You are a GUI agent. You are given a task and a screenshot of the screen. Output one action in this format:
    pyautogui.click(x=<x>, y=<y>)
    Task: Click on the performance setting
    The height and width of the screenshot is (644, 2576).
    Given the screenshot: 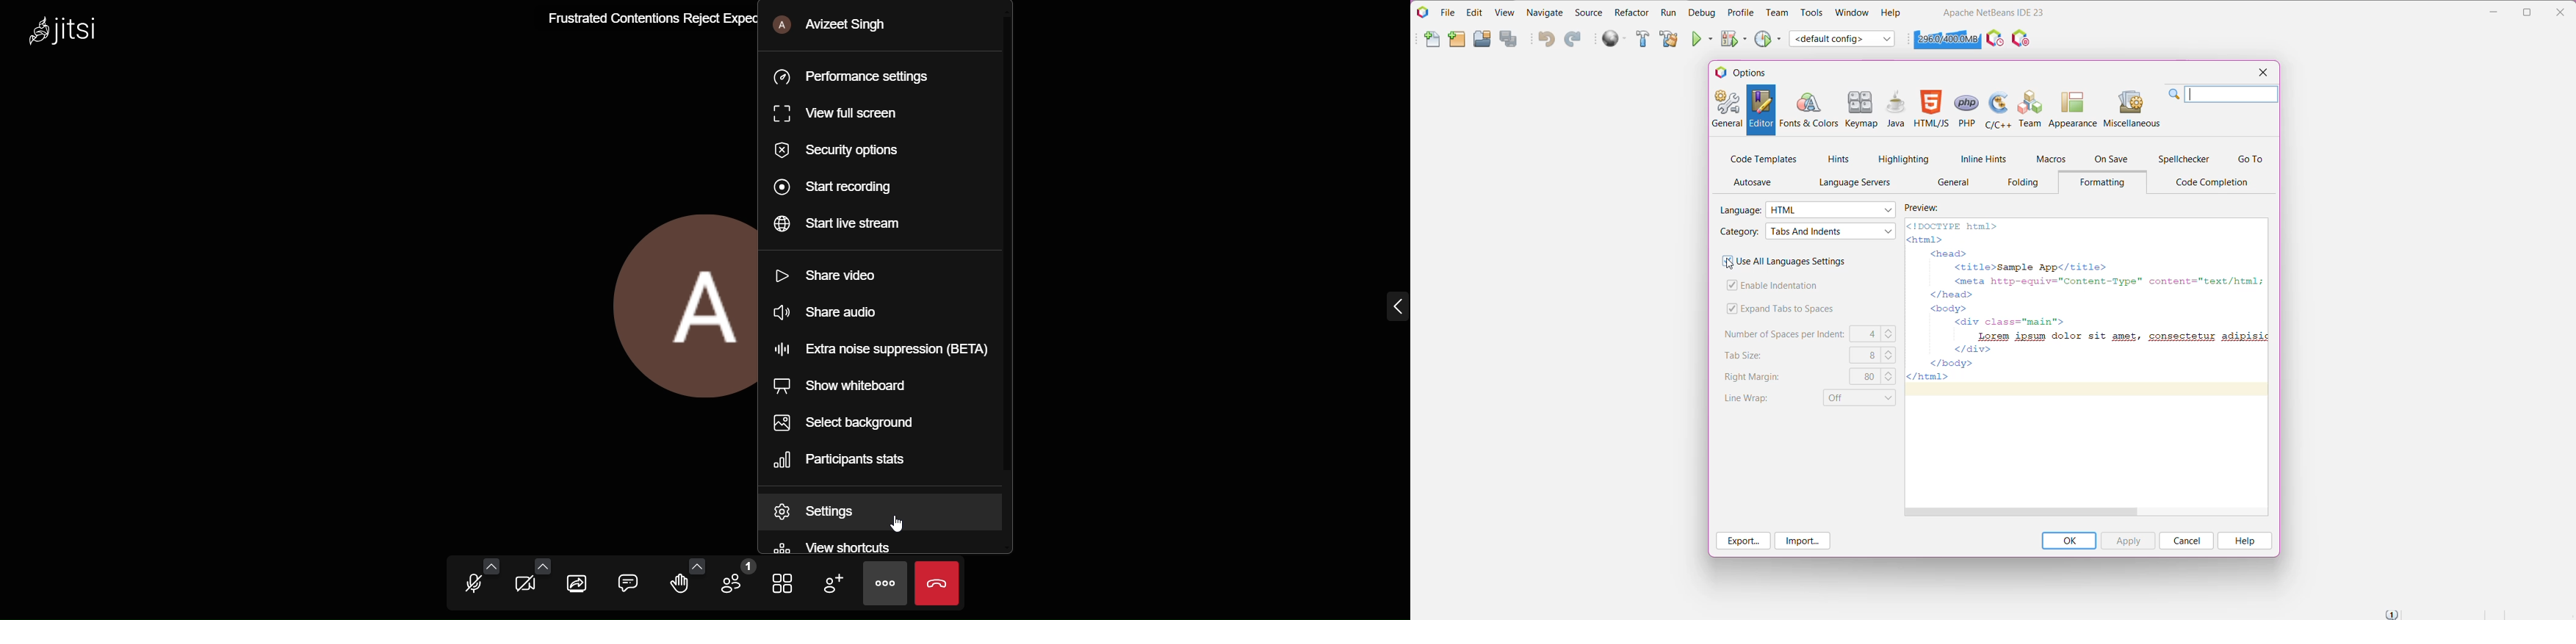 What is the action you would take?
    pyautogui.click(x=862, y=76)
    